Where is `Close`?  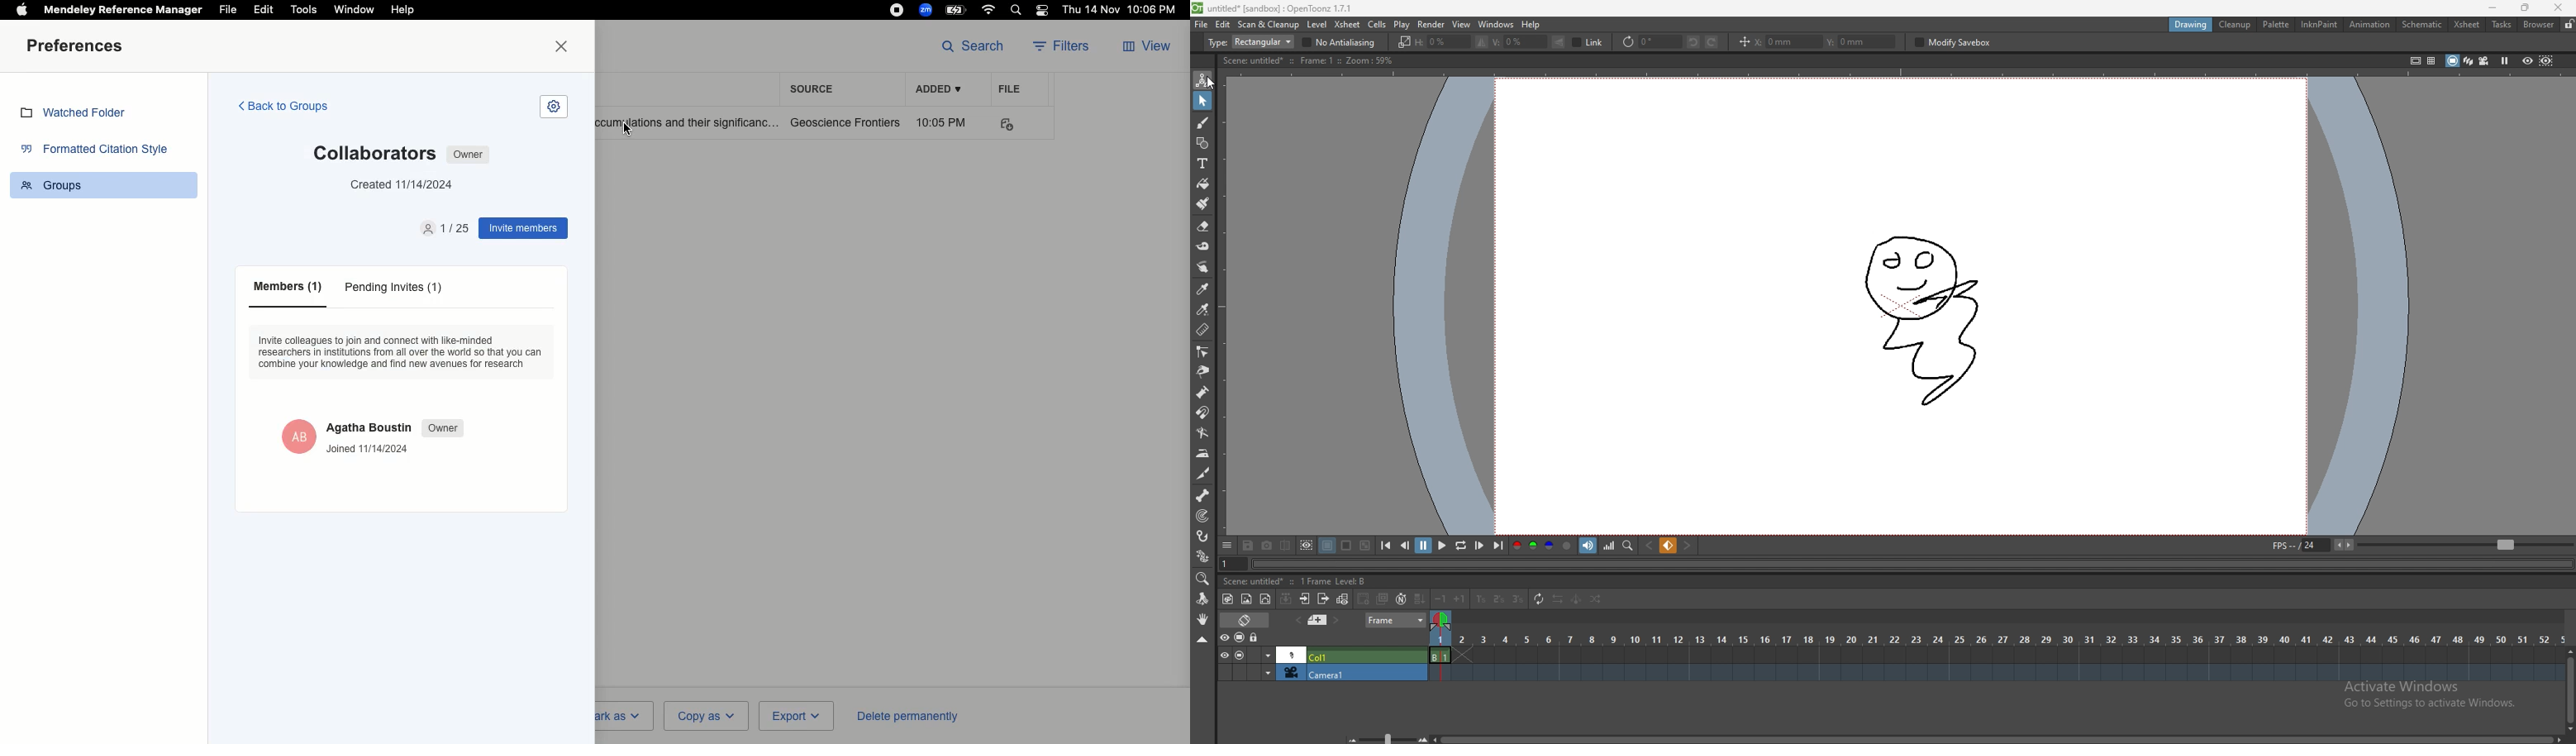
Close is located at coordinates (565, 47).